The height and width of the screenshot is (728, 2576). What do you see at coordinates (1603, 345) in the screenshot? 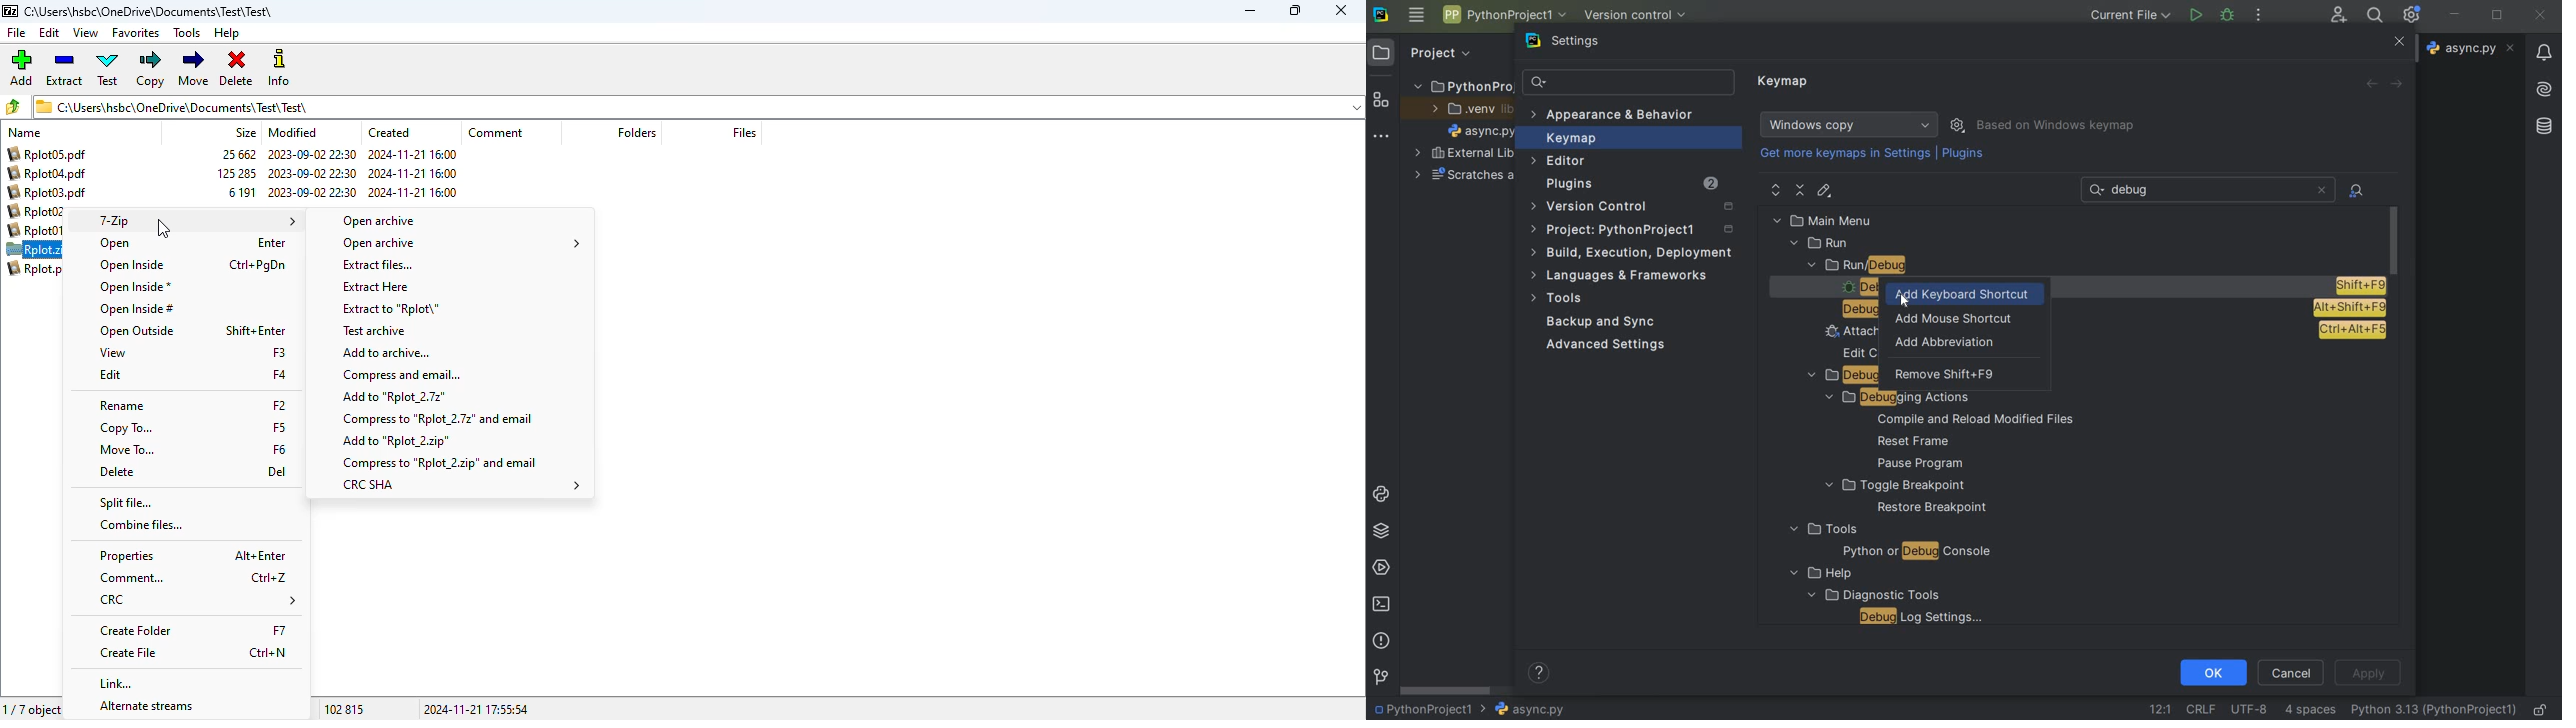
I see `advanced settings` at bounding box center [1603, 345].